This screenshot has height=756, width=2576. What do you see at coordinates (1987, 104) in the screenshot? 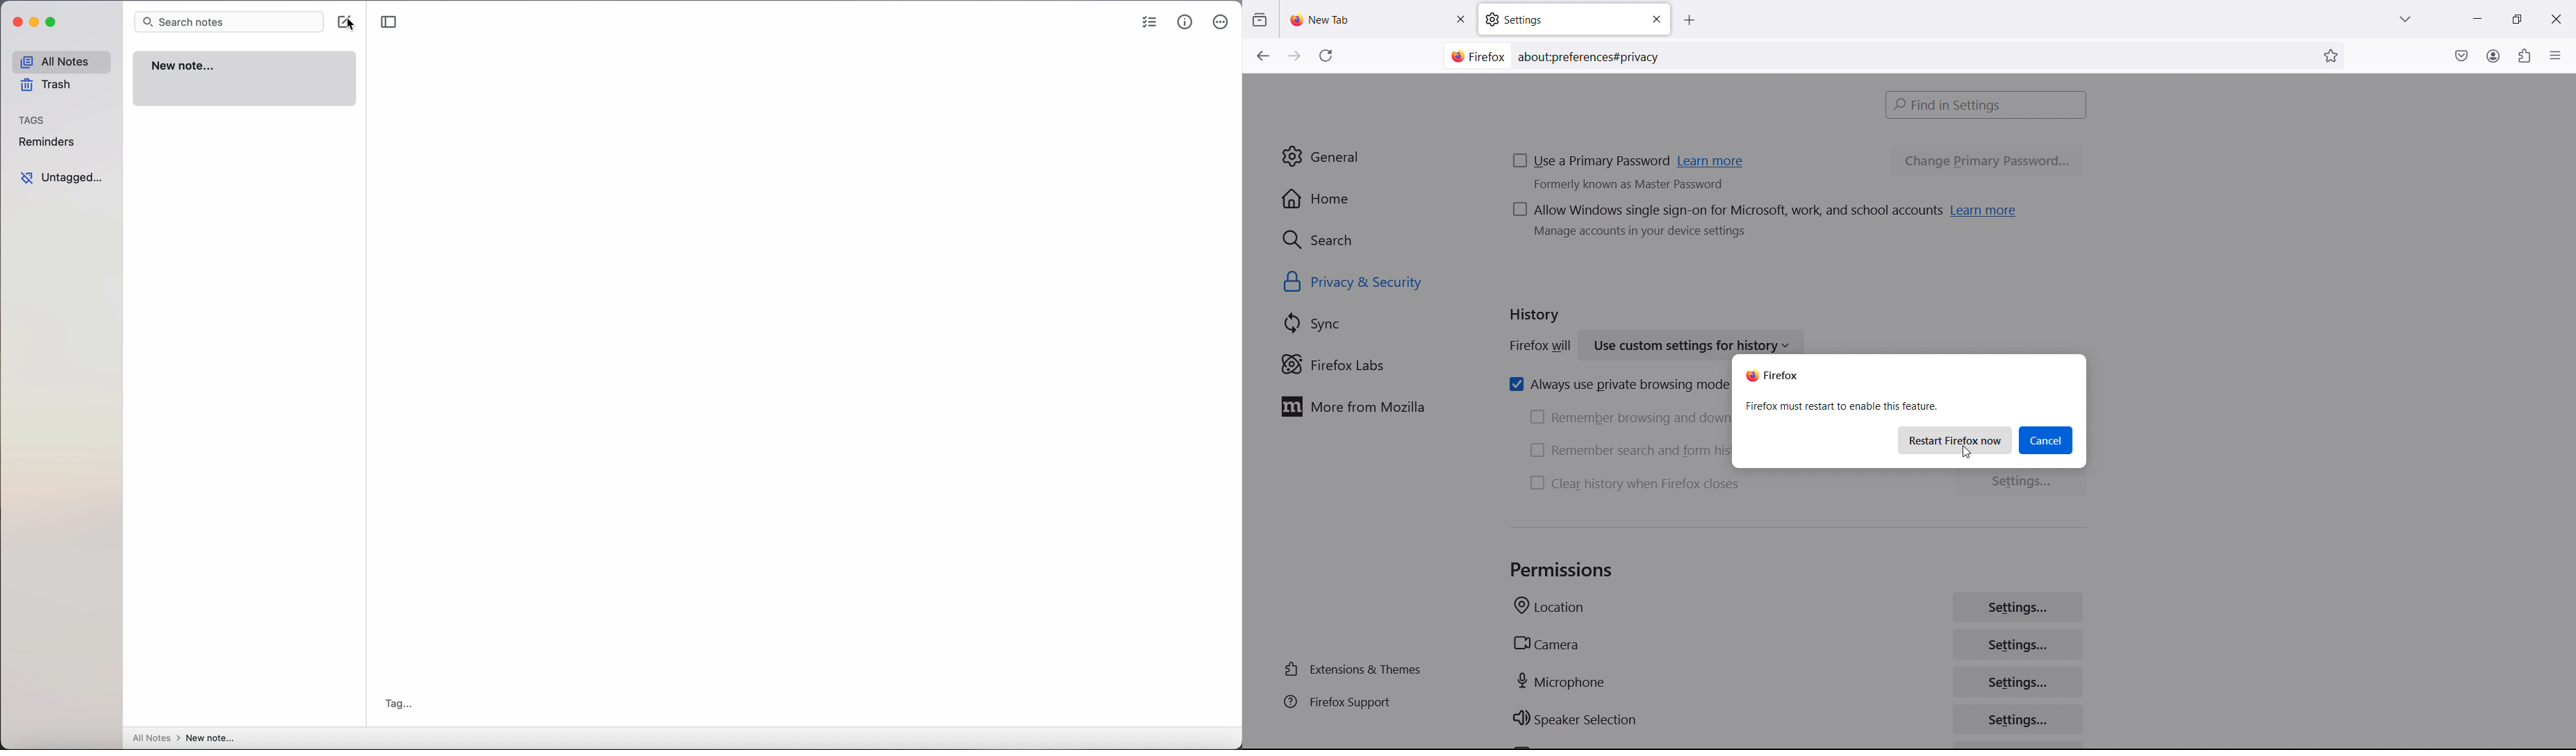
I see `find in settings` at bounding box center [1987, 104].